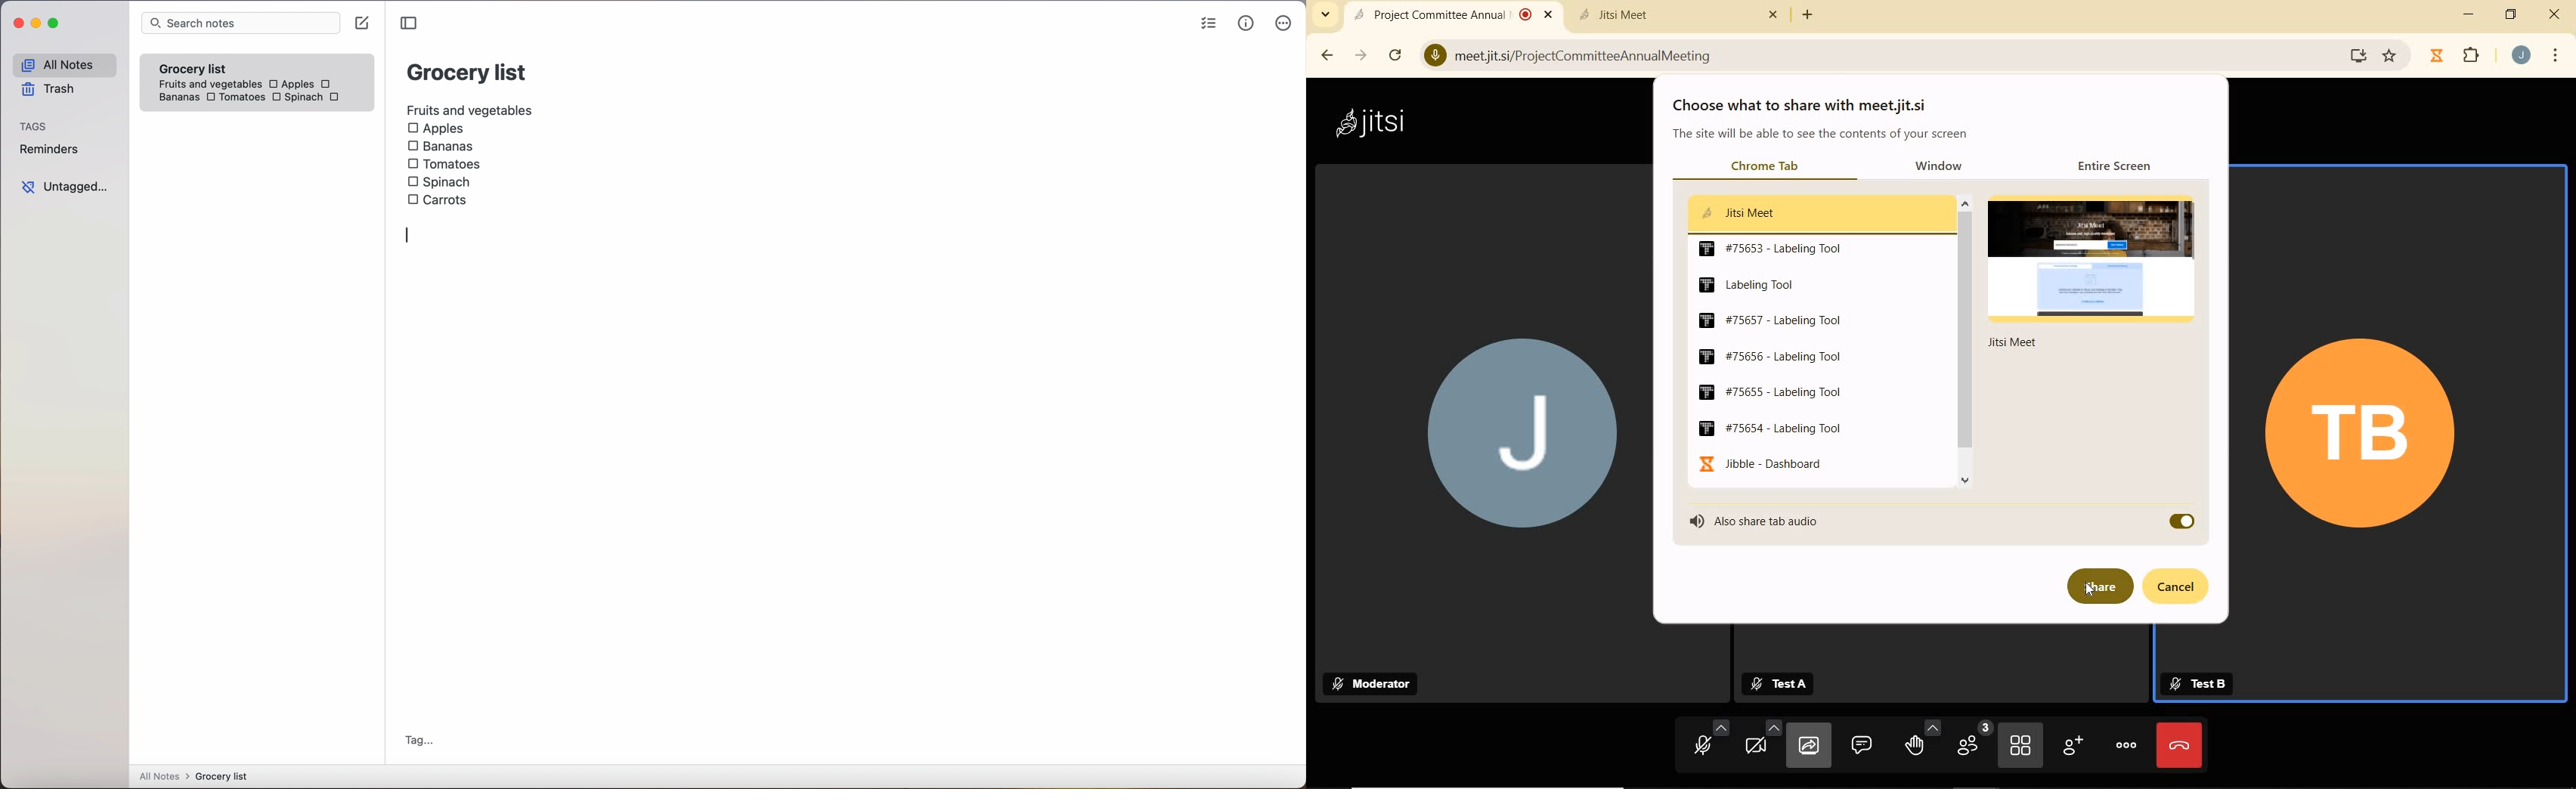 The height and width of the screenshot is (812, 2576). Describe the element at coordinates (1398, 54) in the screenshot. I see `RELOAD` at that location.